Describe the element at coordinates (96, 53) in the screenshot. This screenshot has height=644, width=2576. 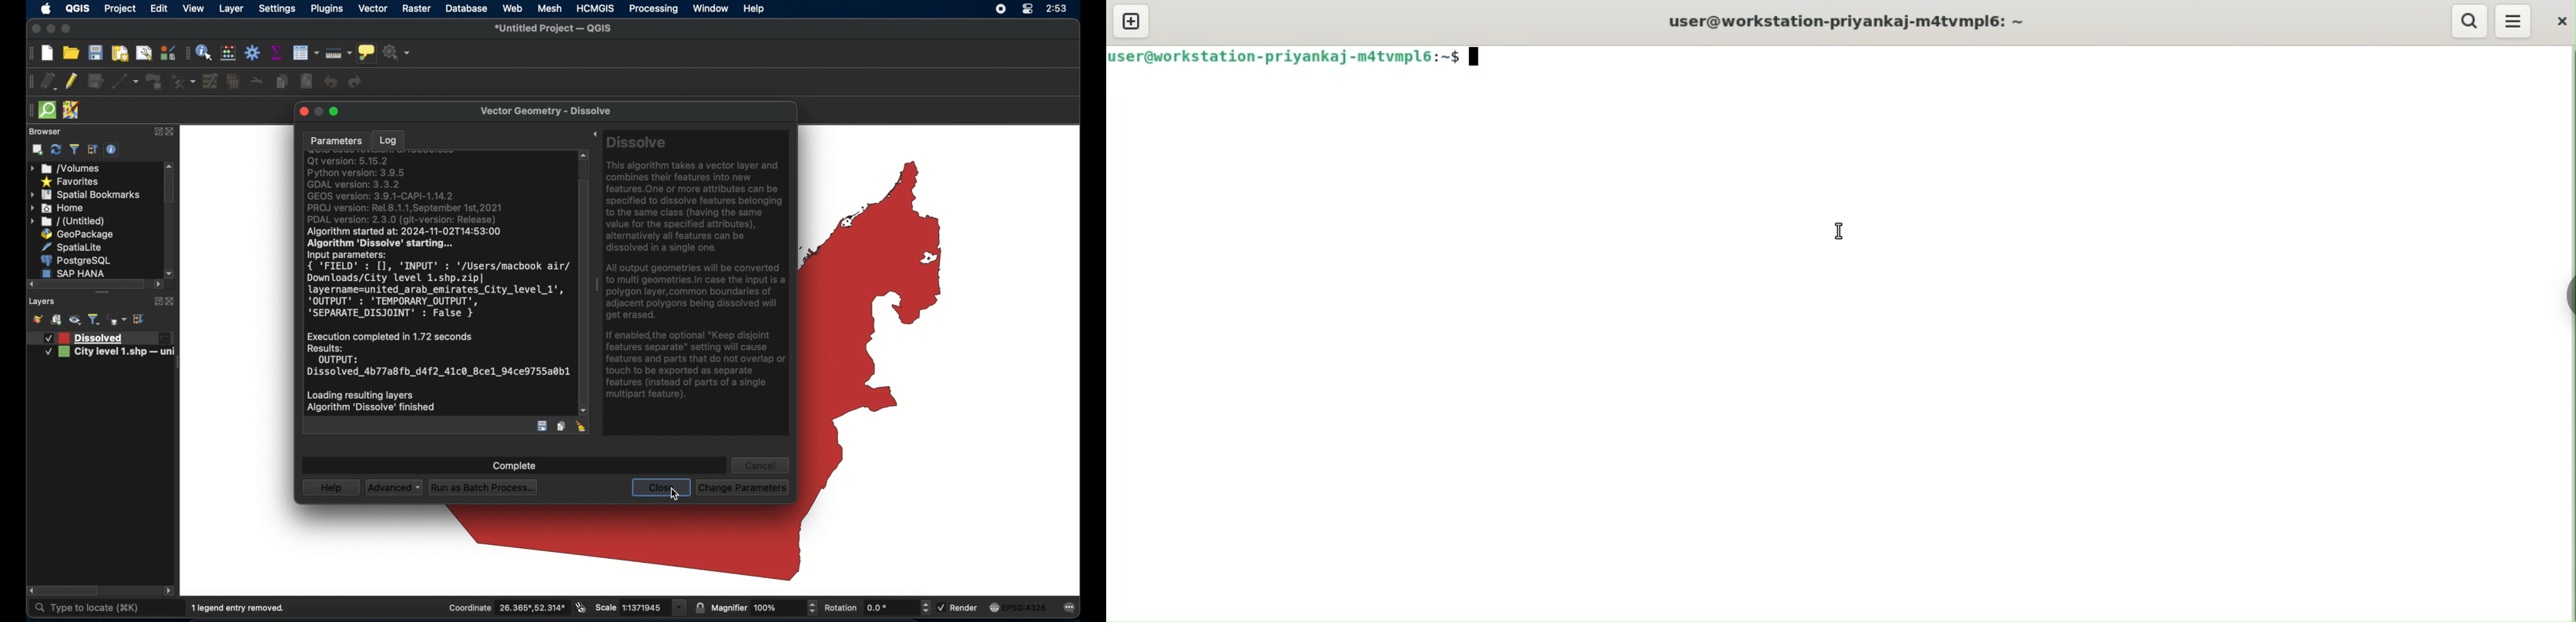
I see `save project` at that location.